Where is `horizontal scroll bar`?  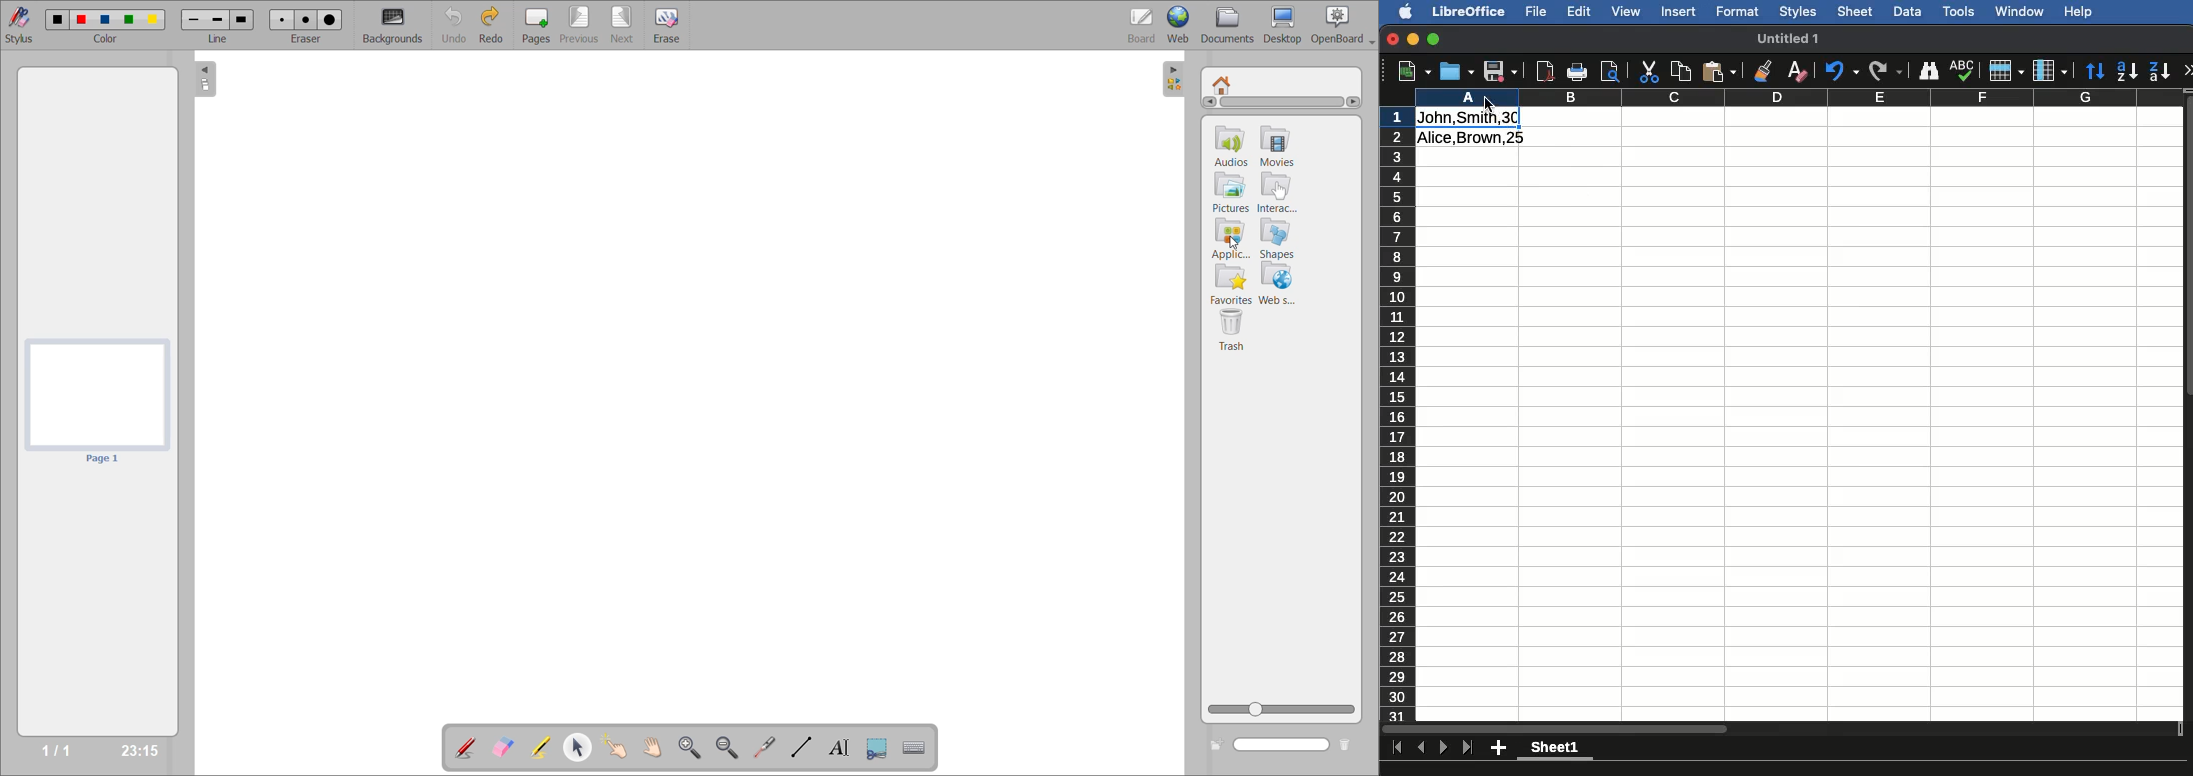 horizontal scroll bar is located at coordinates (1281, 102).